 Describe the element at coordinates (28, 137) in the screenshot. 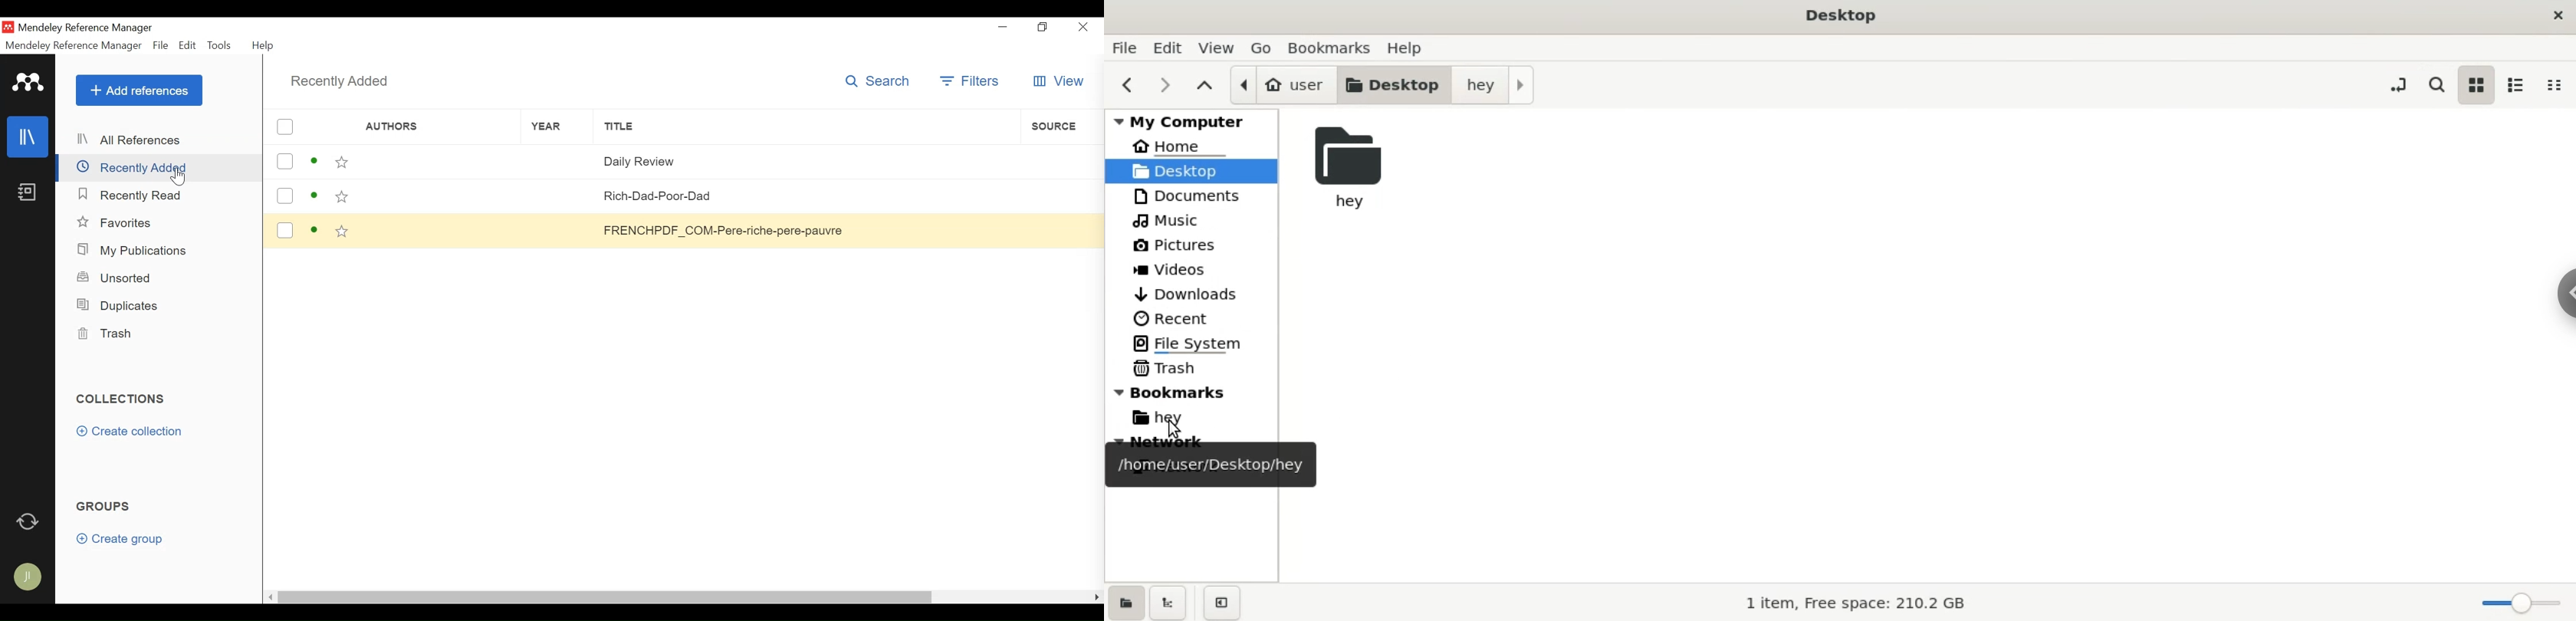

I see `Library` at that location.